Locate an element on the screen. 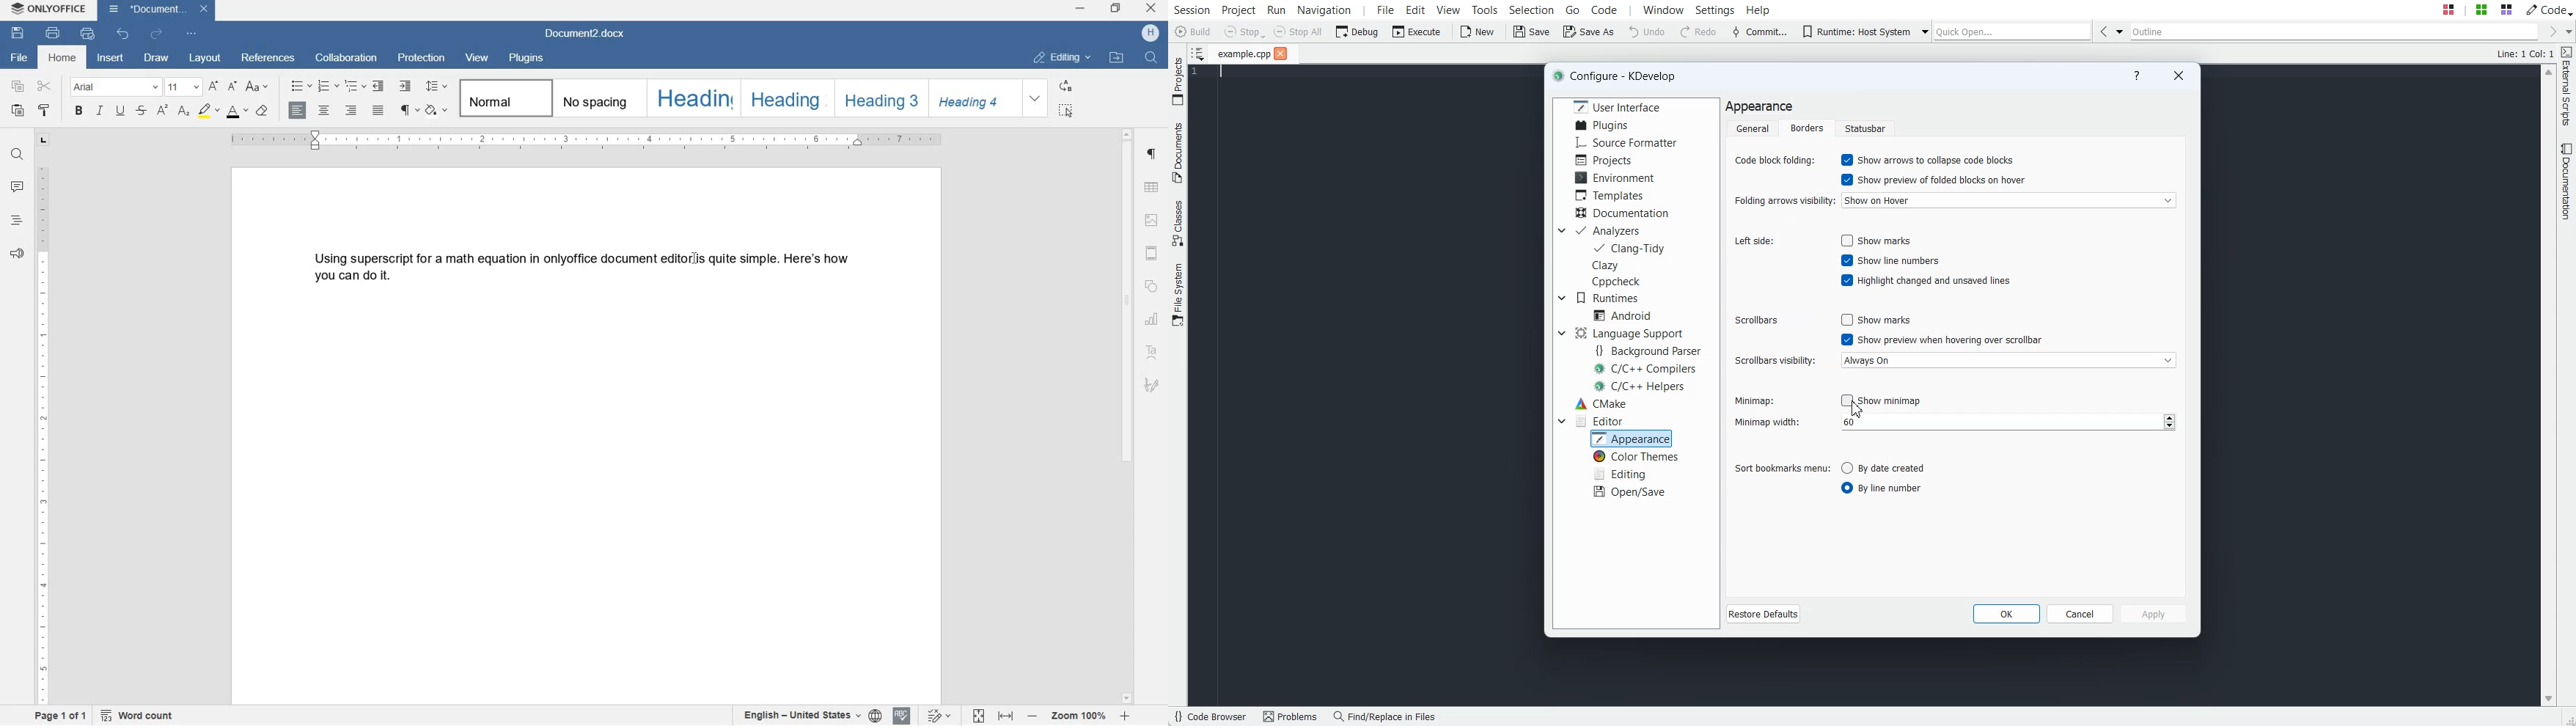 This screenshot has width=2576, height=728. comment is located at coordinates (17, 187).